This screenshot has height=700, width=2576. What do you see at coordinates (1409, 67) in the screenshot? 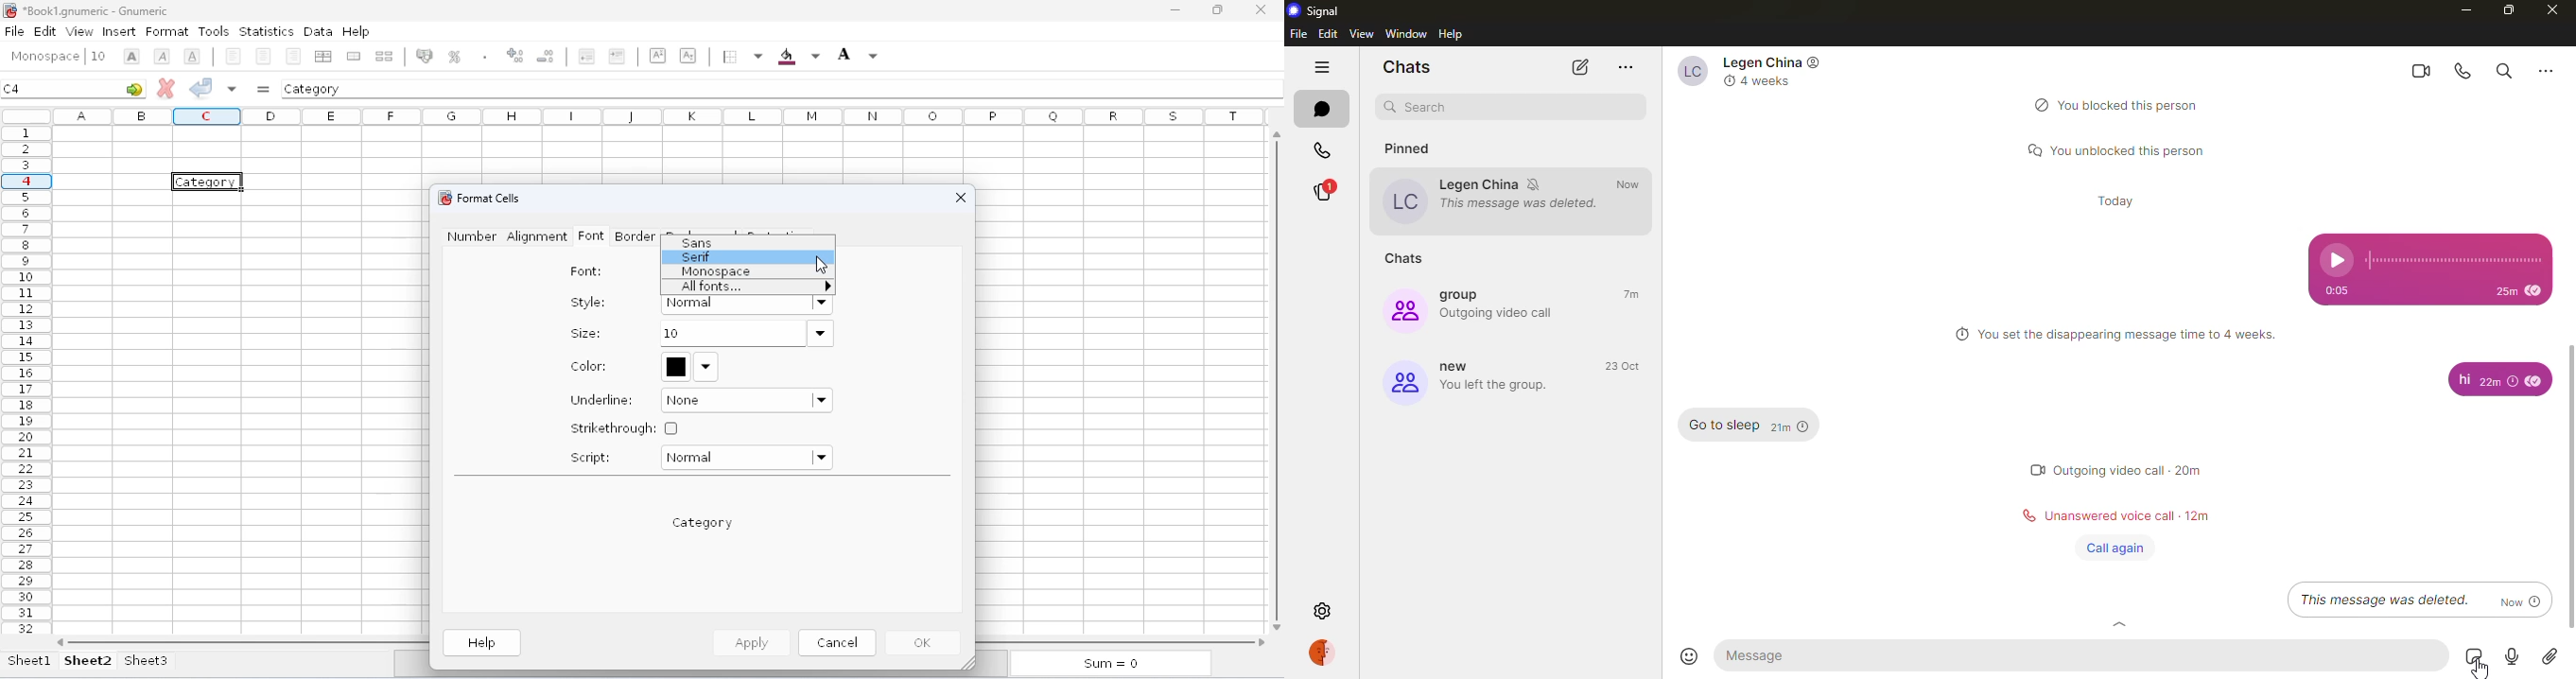
I see `chats` at bounding box center [1409, 67].